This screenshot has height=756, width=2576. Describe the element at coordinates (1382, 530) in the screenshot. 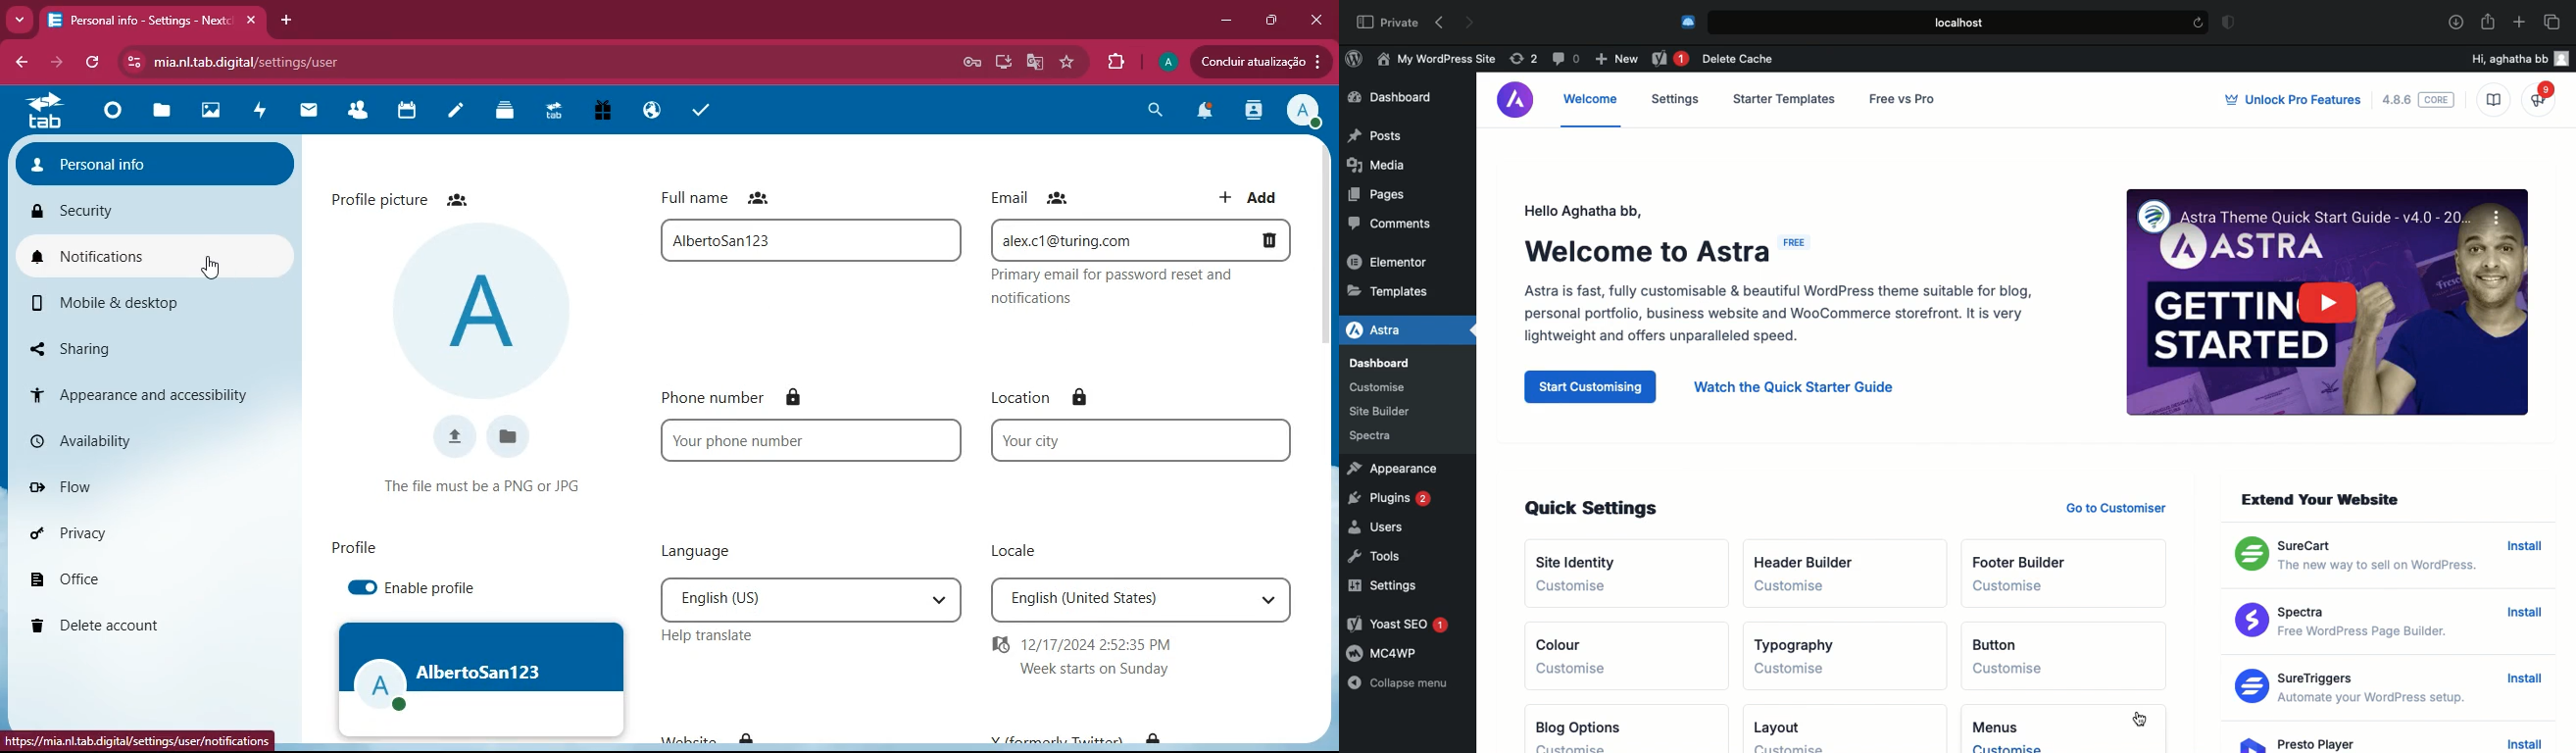

I see `Users` at that location.